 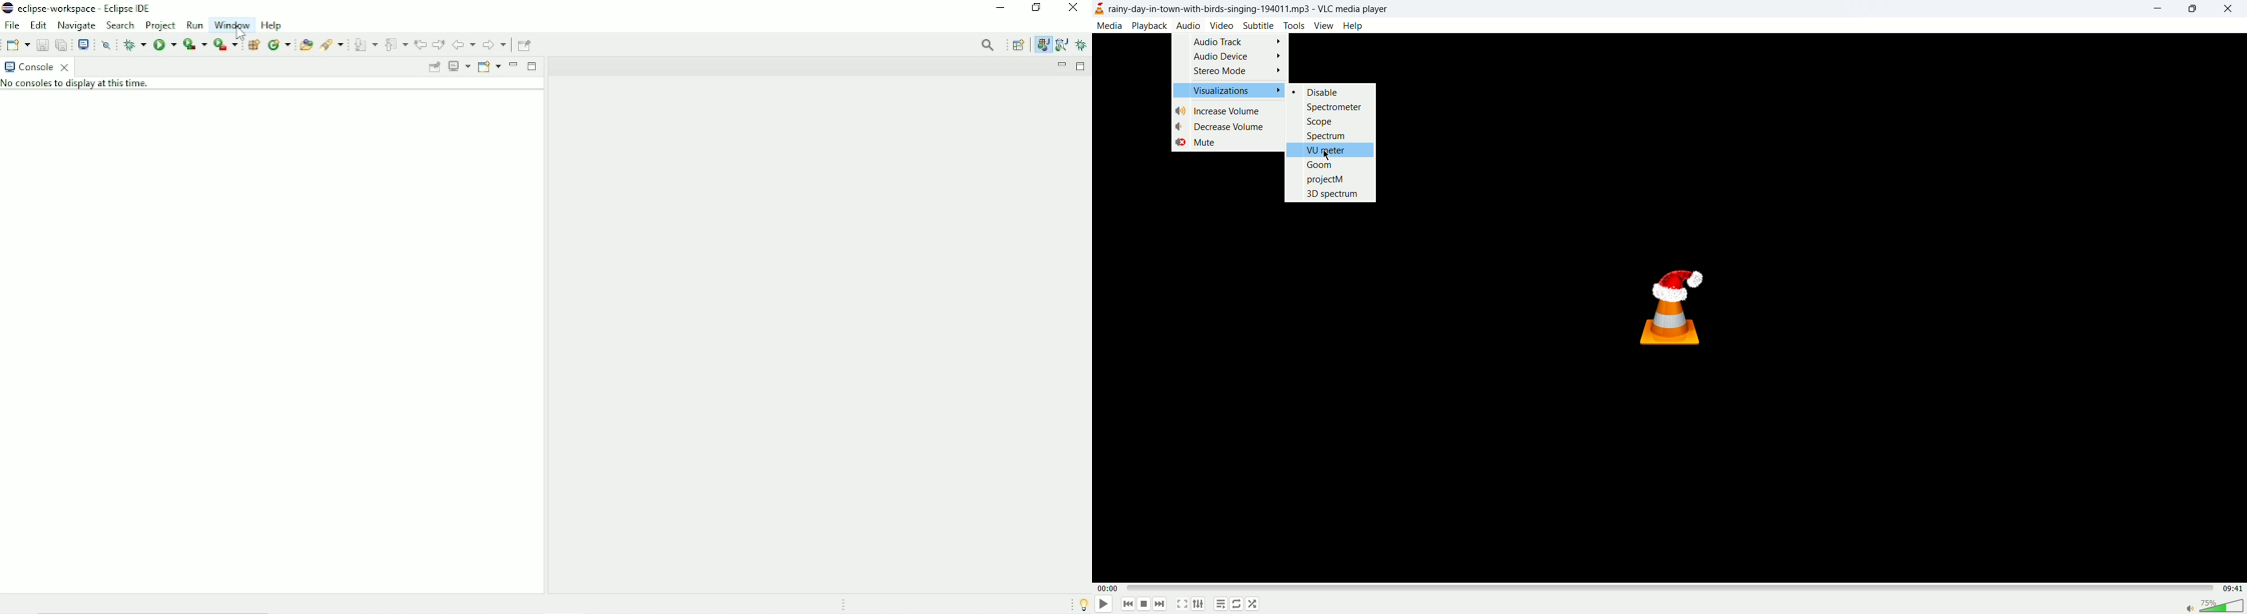 What do you see at coordinates (495, 46) in the screenshot?
I see `Forward` at bounding box center [495, 46].